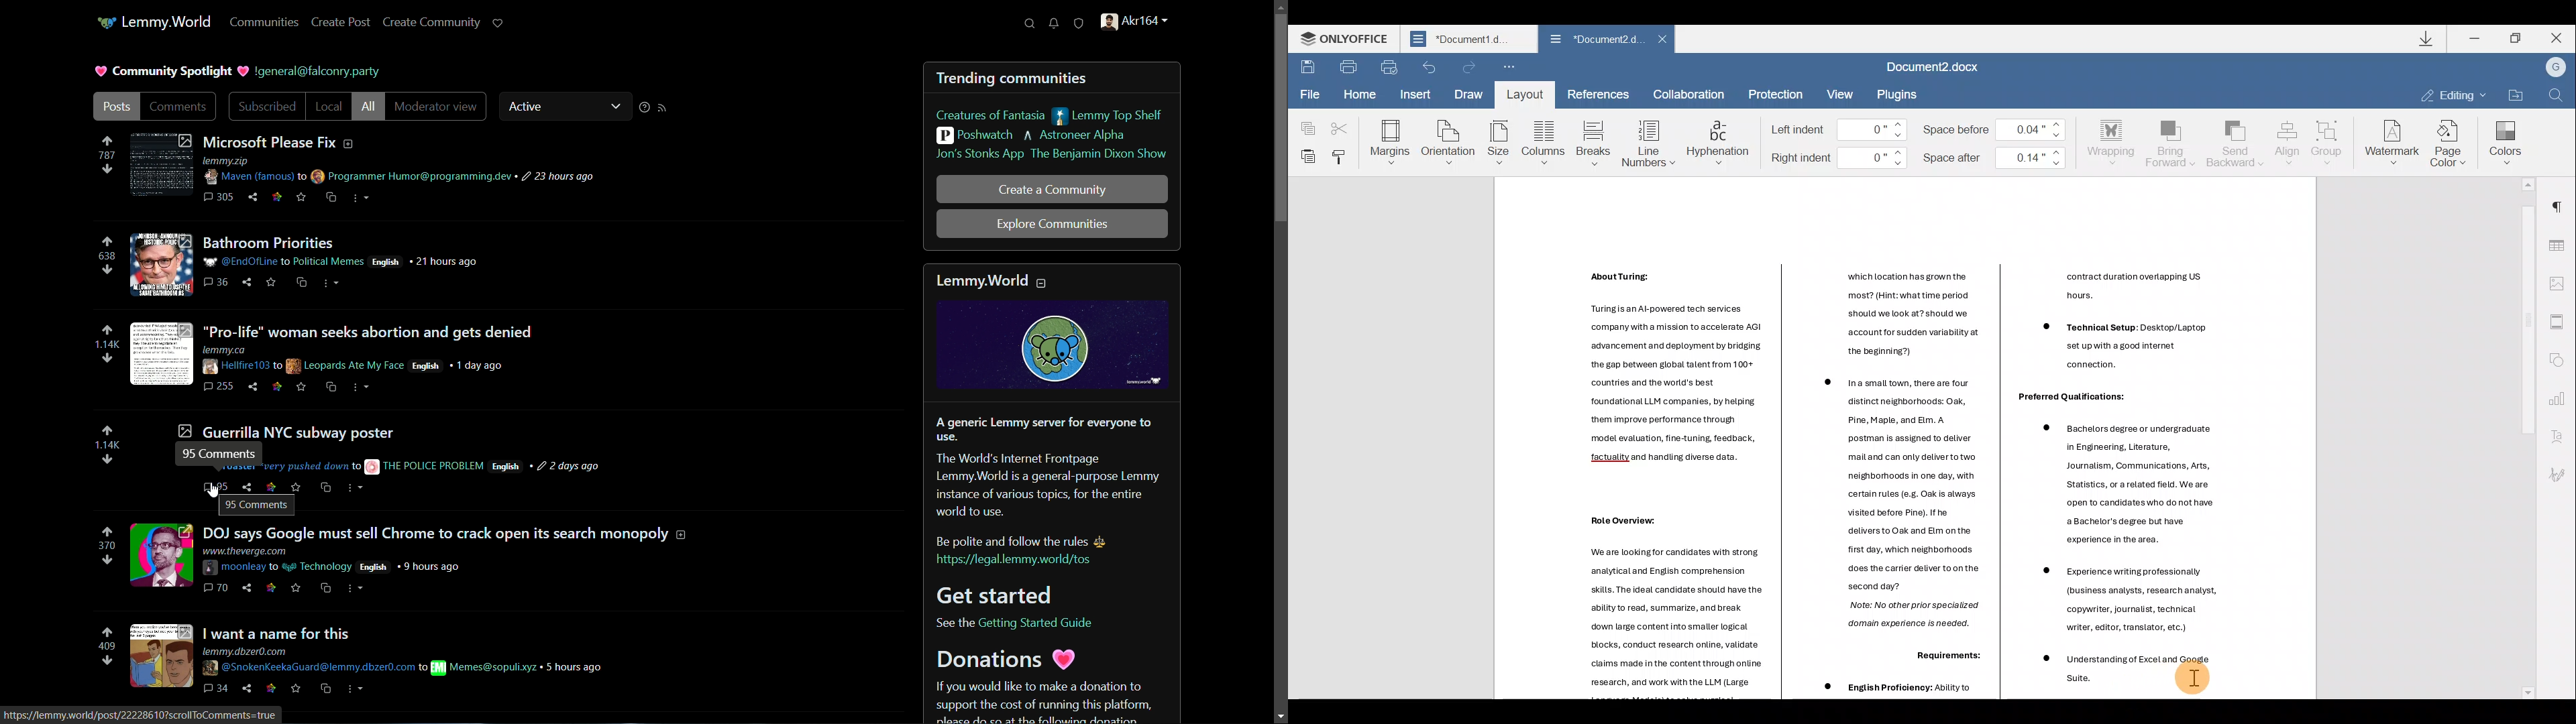 The width and height of the screenshot is (2576, 728). Describe the element at coordinates (1904, 94) in the screenshot. I see `Plugin` at that location.